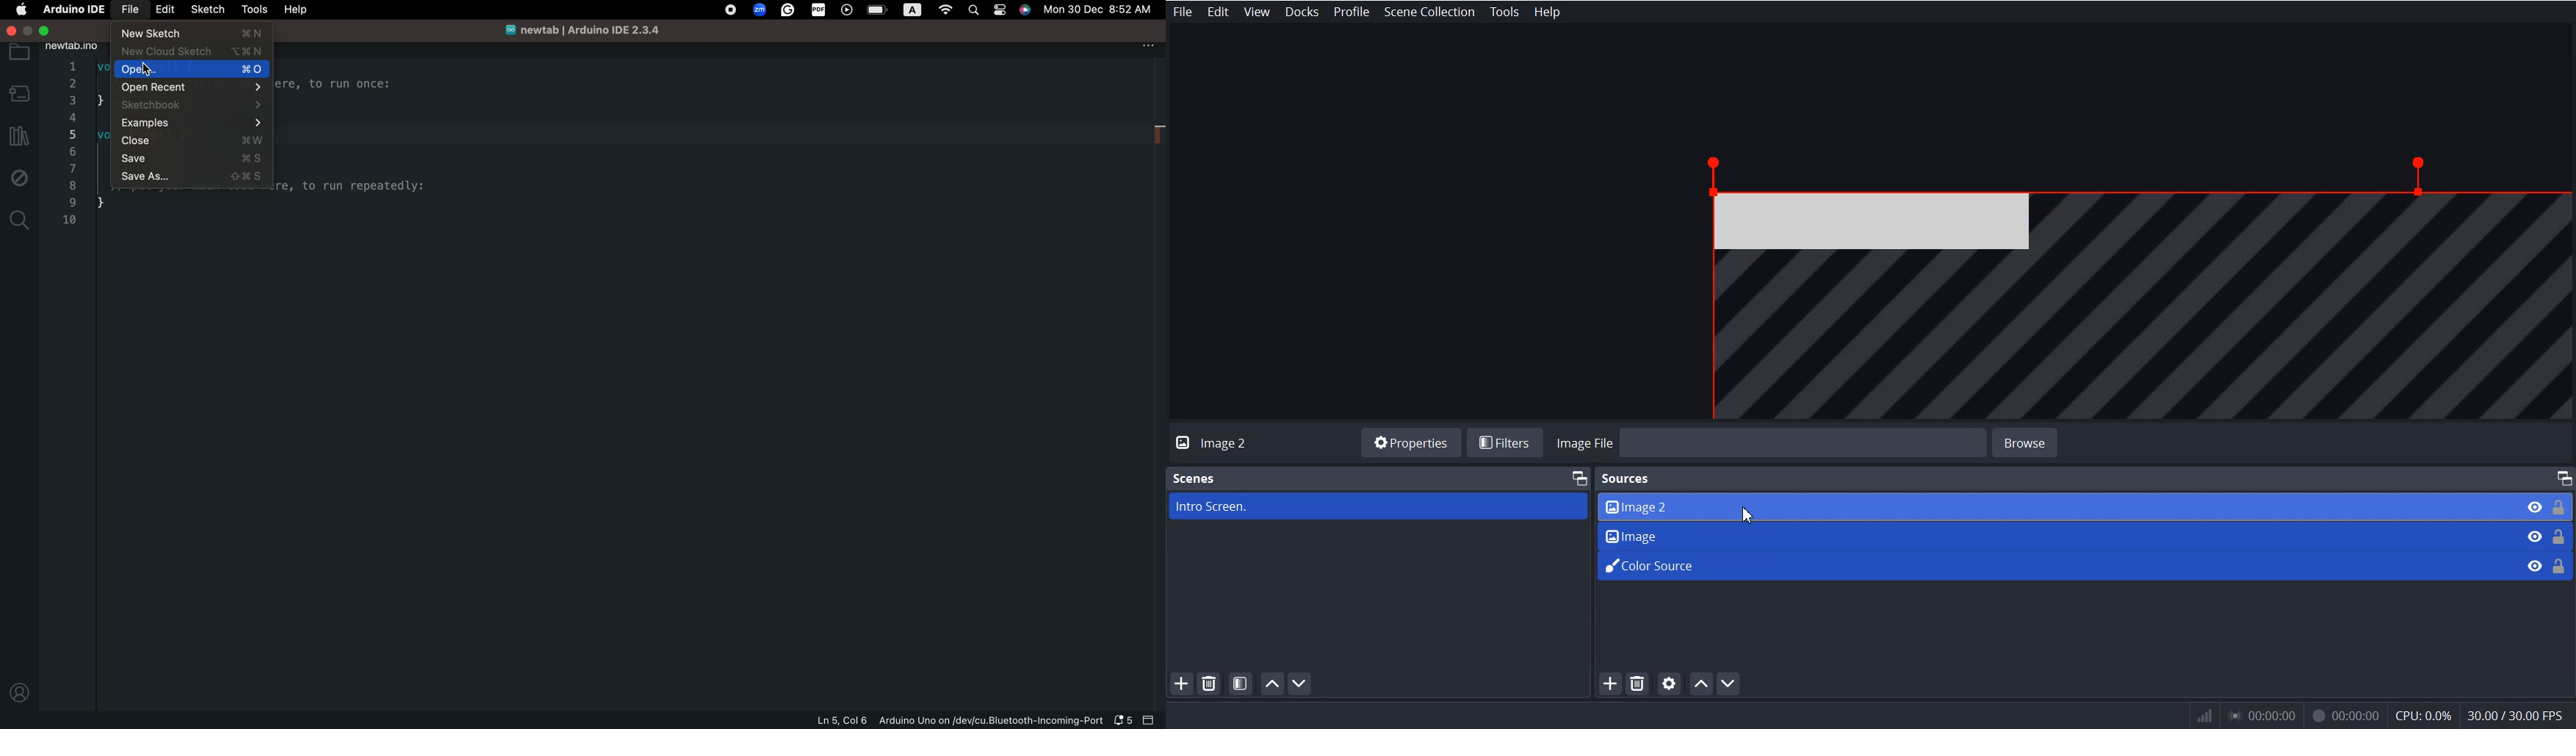 This screenshot has height=756, width=2576. Describe the element at coordinates (1505, 12) in the screenshot. I see `Tools` at that location.